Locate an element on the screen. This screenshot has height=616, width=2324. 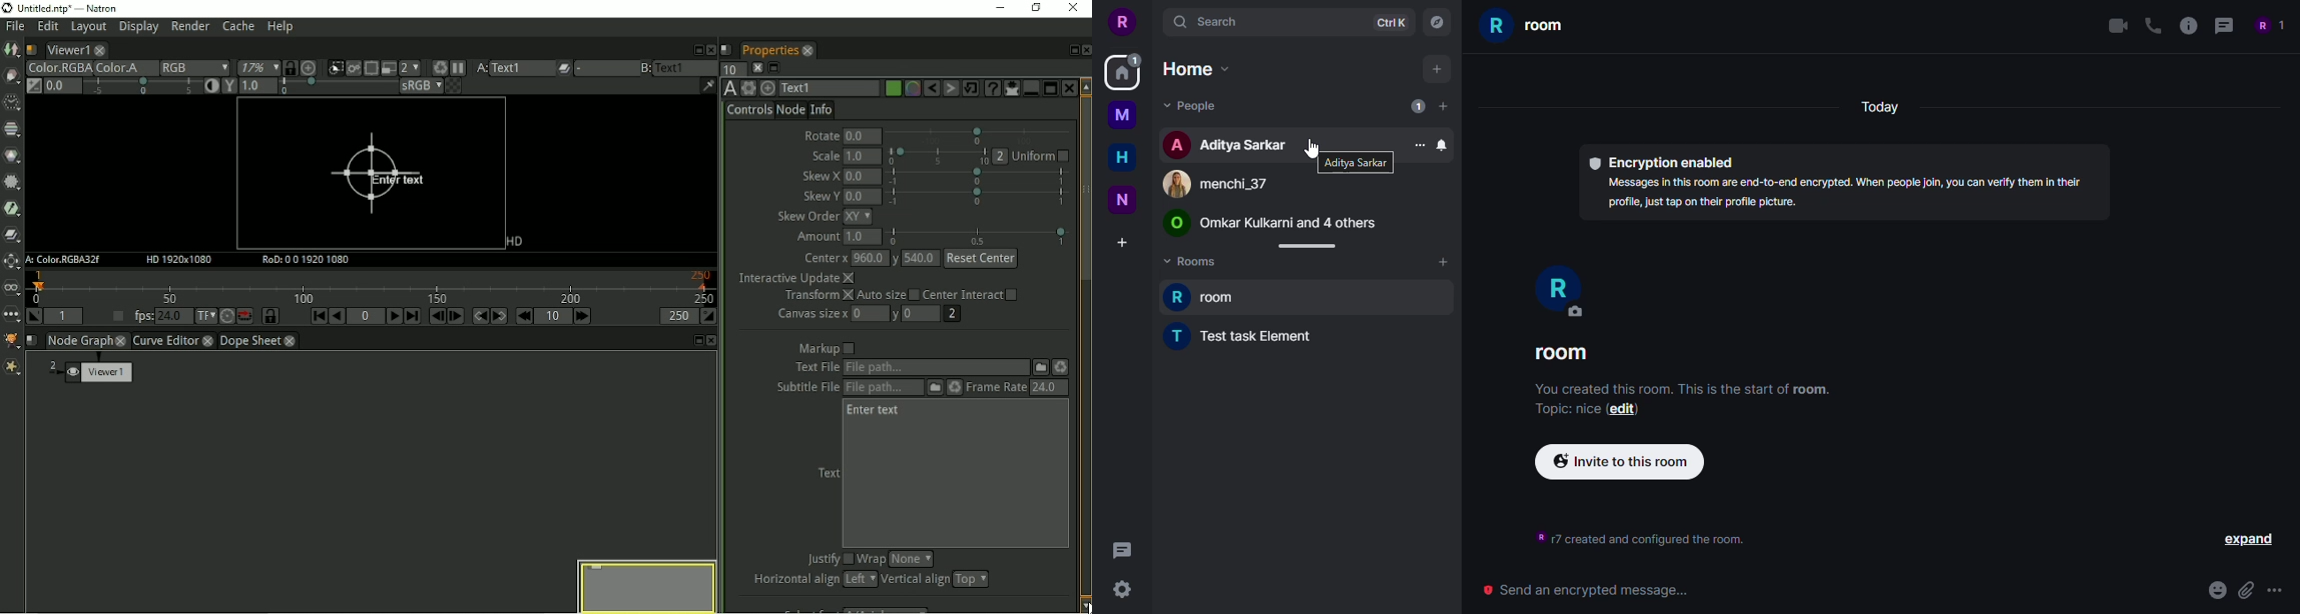
voice call is located at coordinates (2151, 25).